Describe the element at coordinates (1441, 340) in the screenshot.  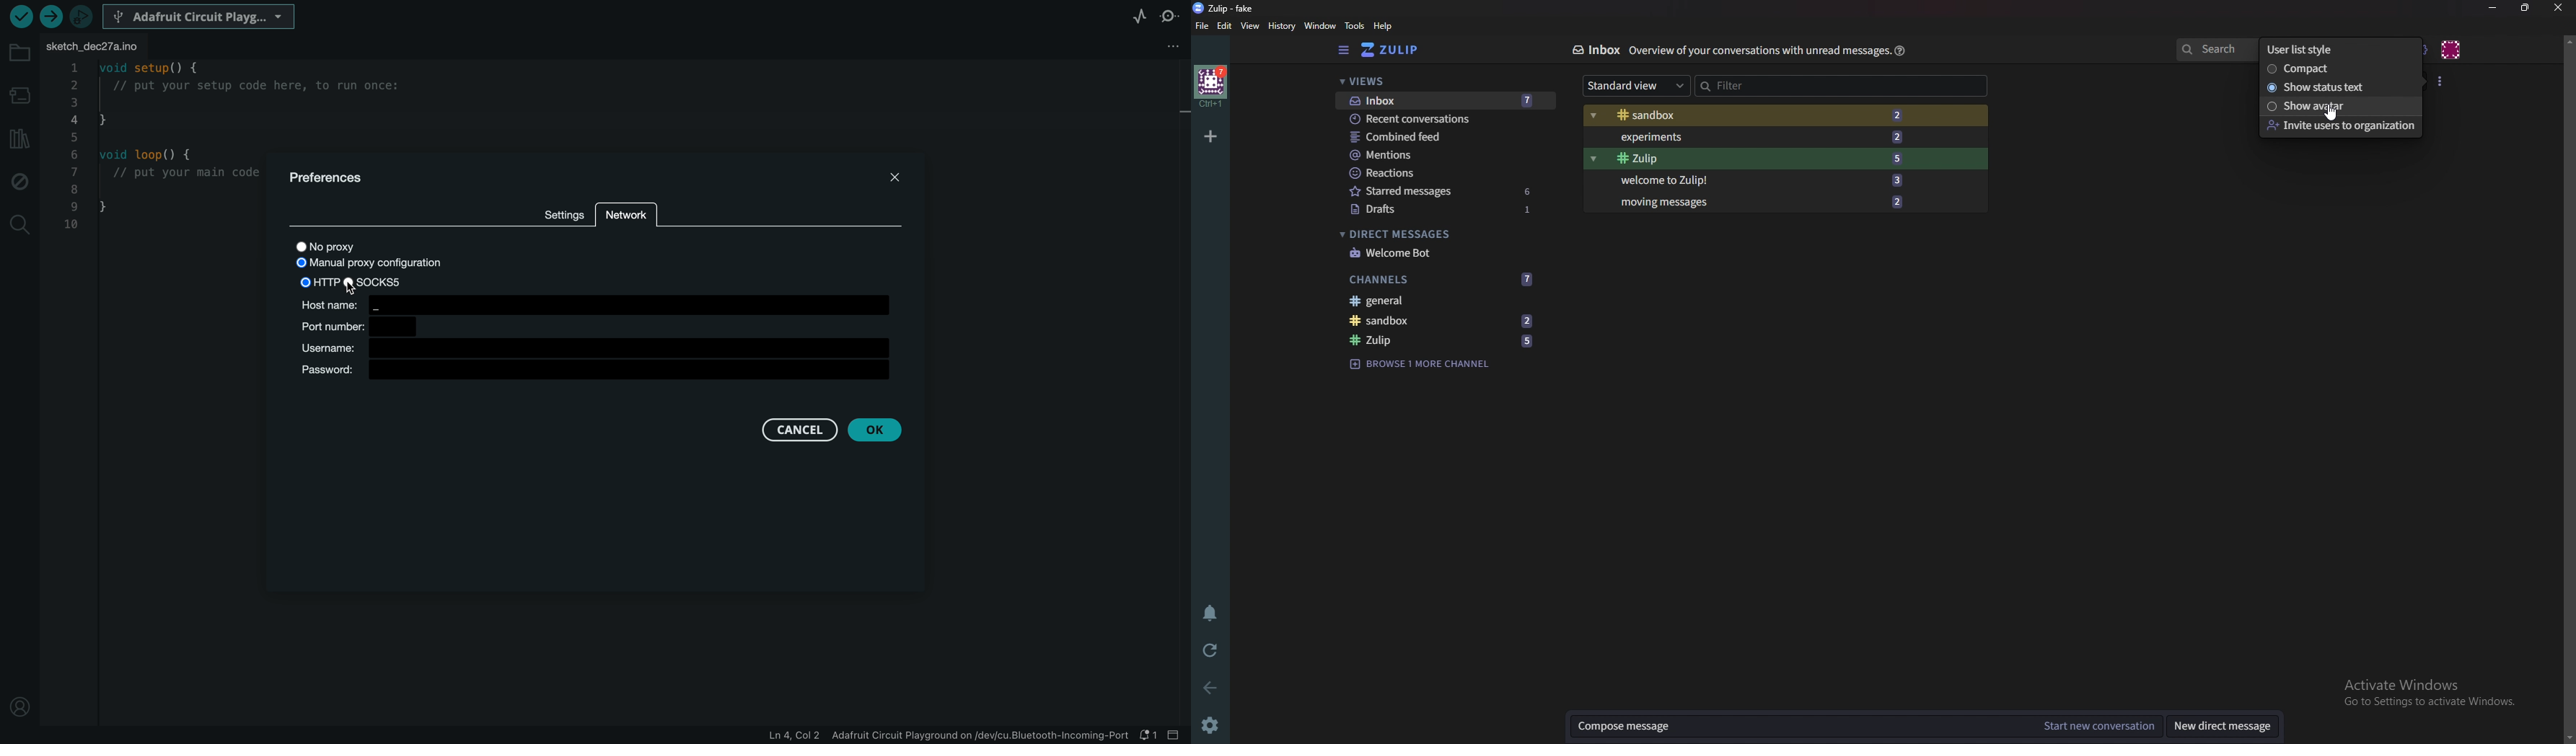
I see `Zulip` at that location.